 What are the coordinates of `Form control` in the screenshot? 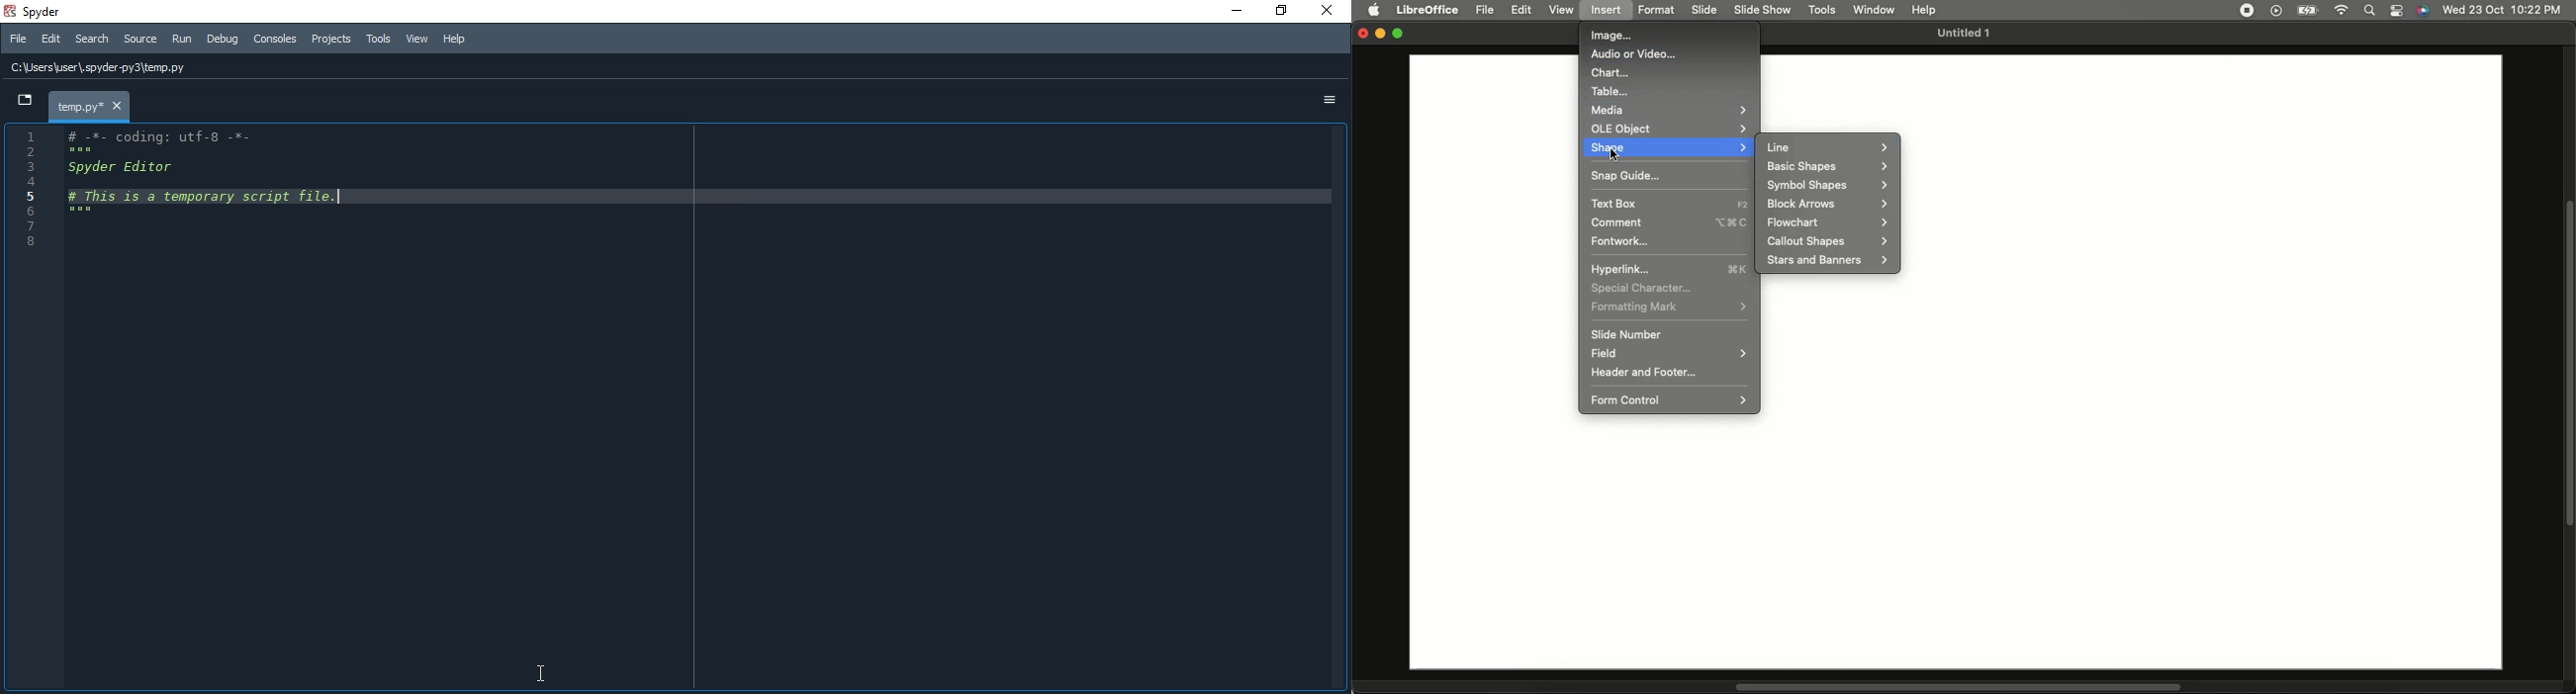 It's located at (1672, 399).